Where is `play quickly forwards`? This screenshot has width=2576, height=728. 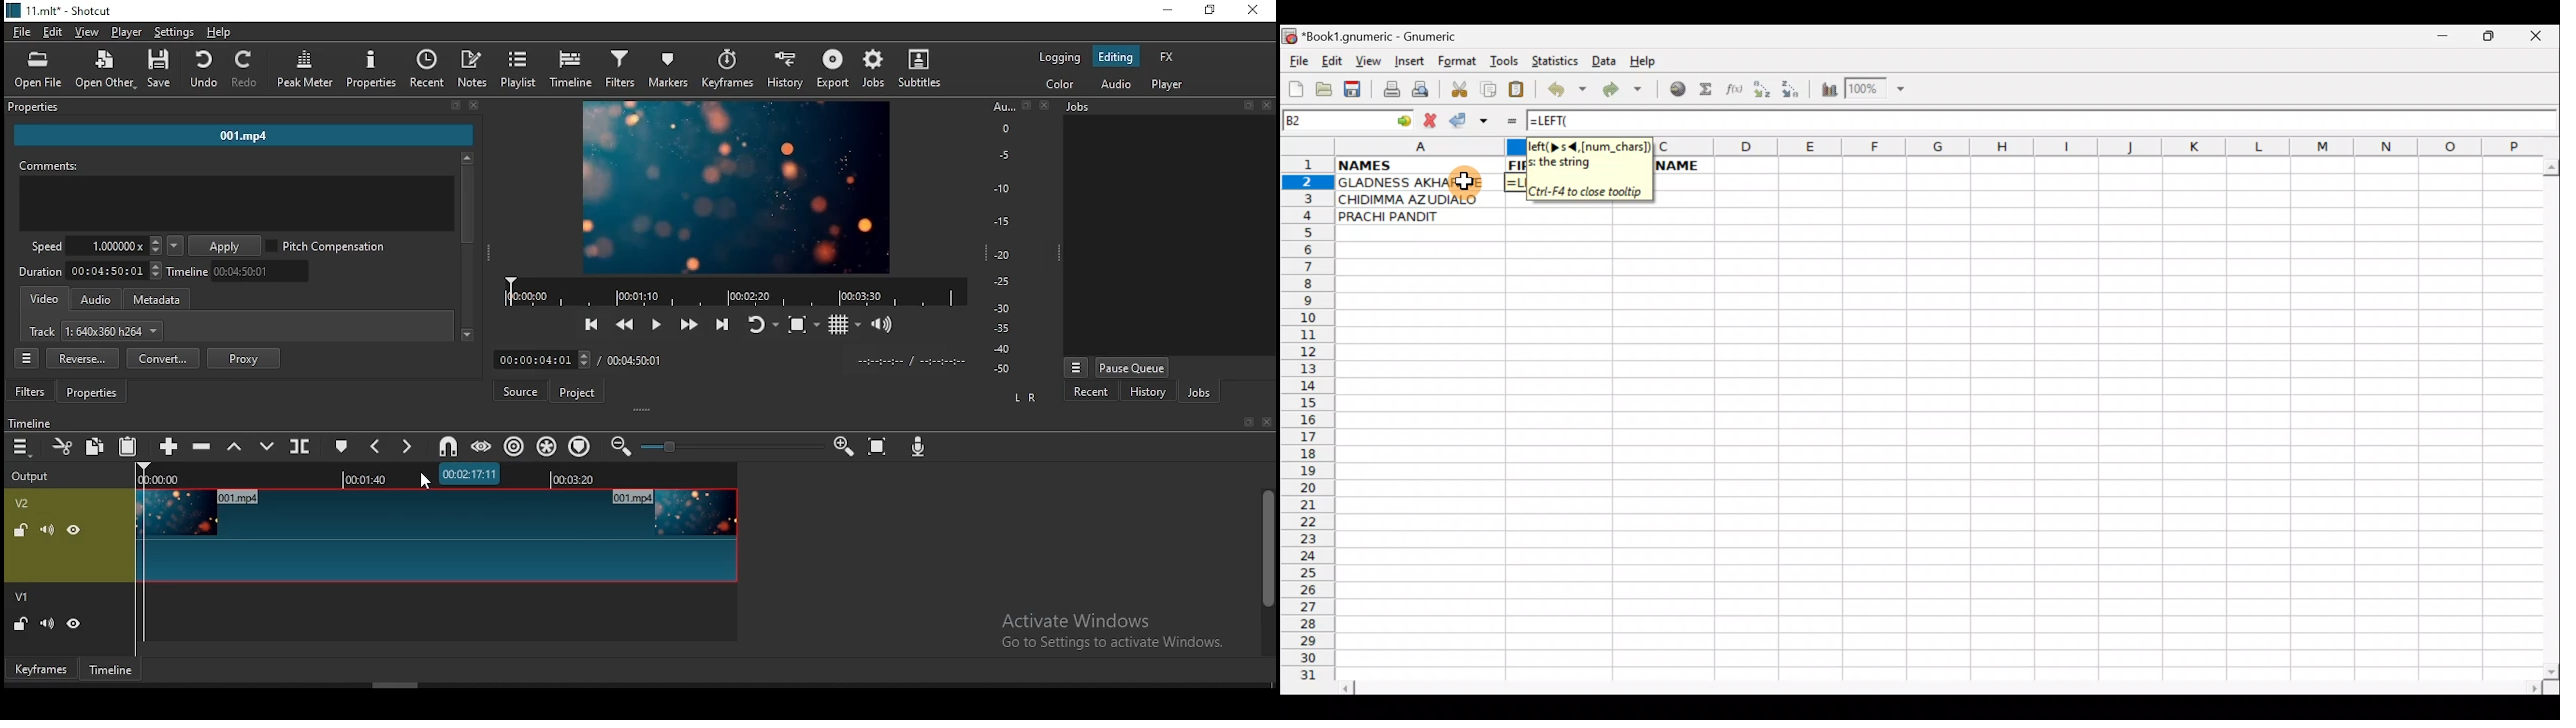 play quickly forwards is located at coordinates (691, 325).